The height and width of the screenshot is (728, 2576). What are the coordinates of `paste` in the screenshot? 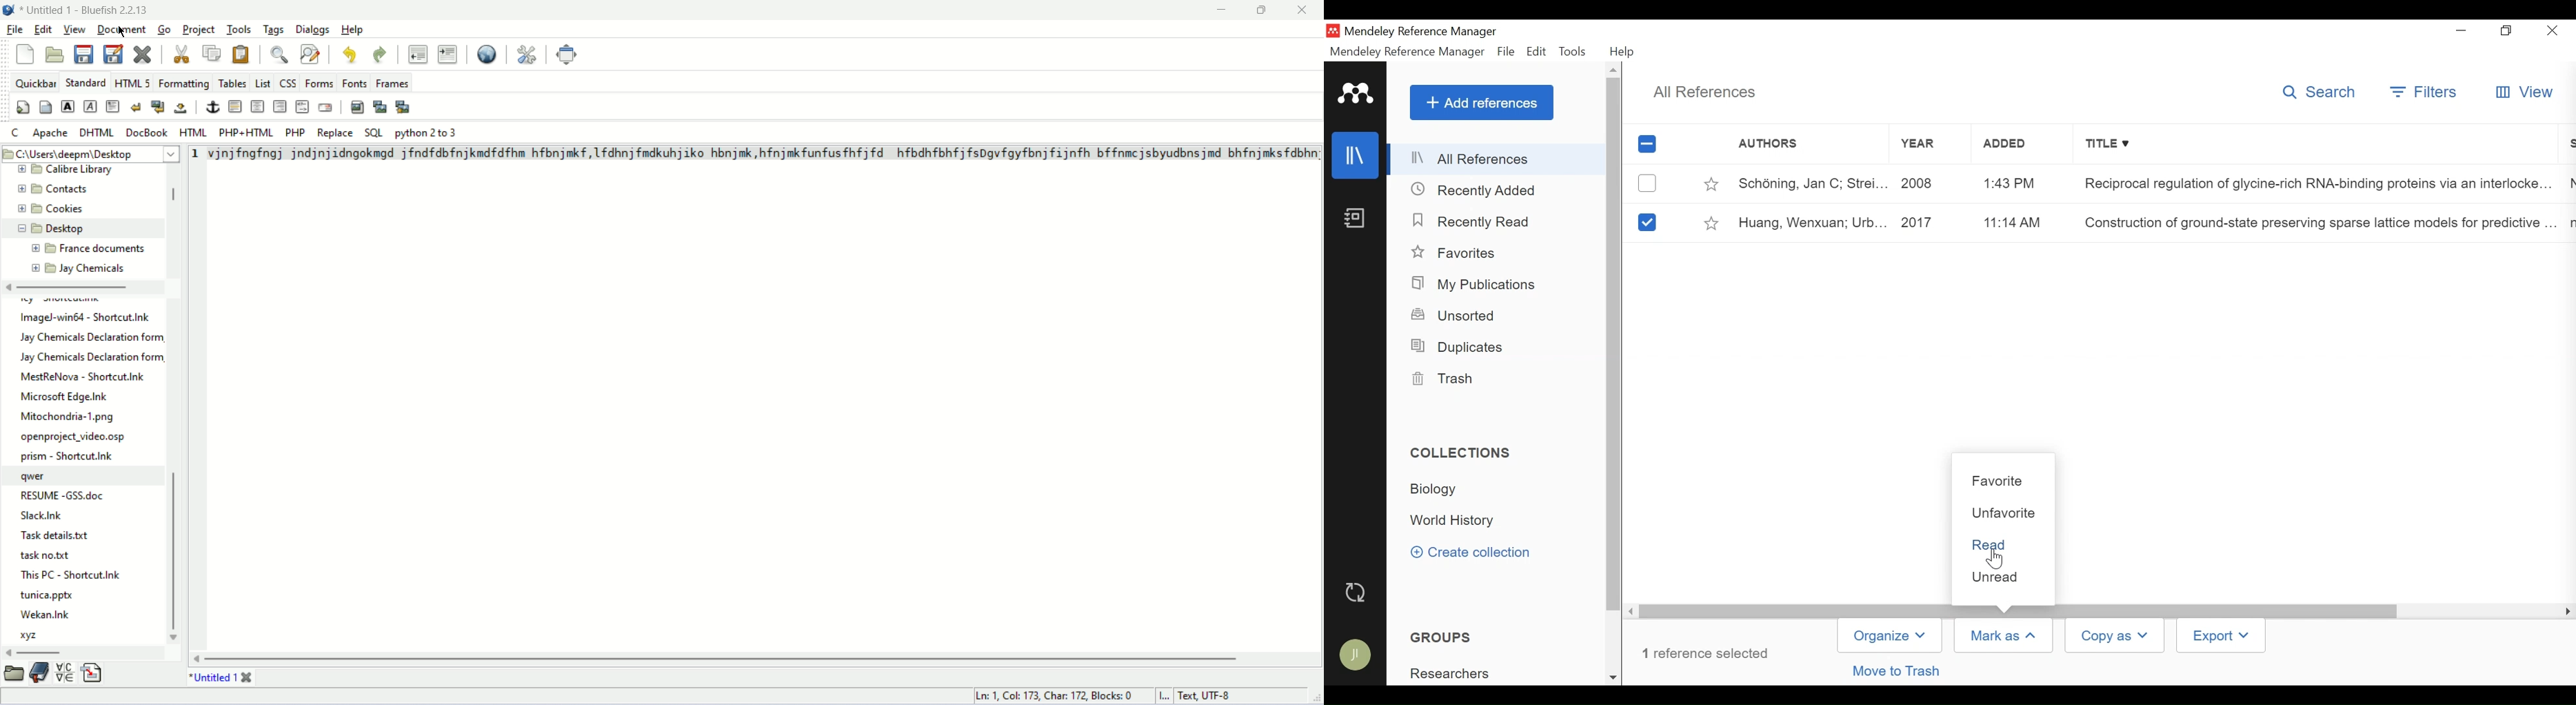 It's located at (242, 52).